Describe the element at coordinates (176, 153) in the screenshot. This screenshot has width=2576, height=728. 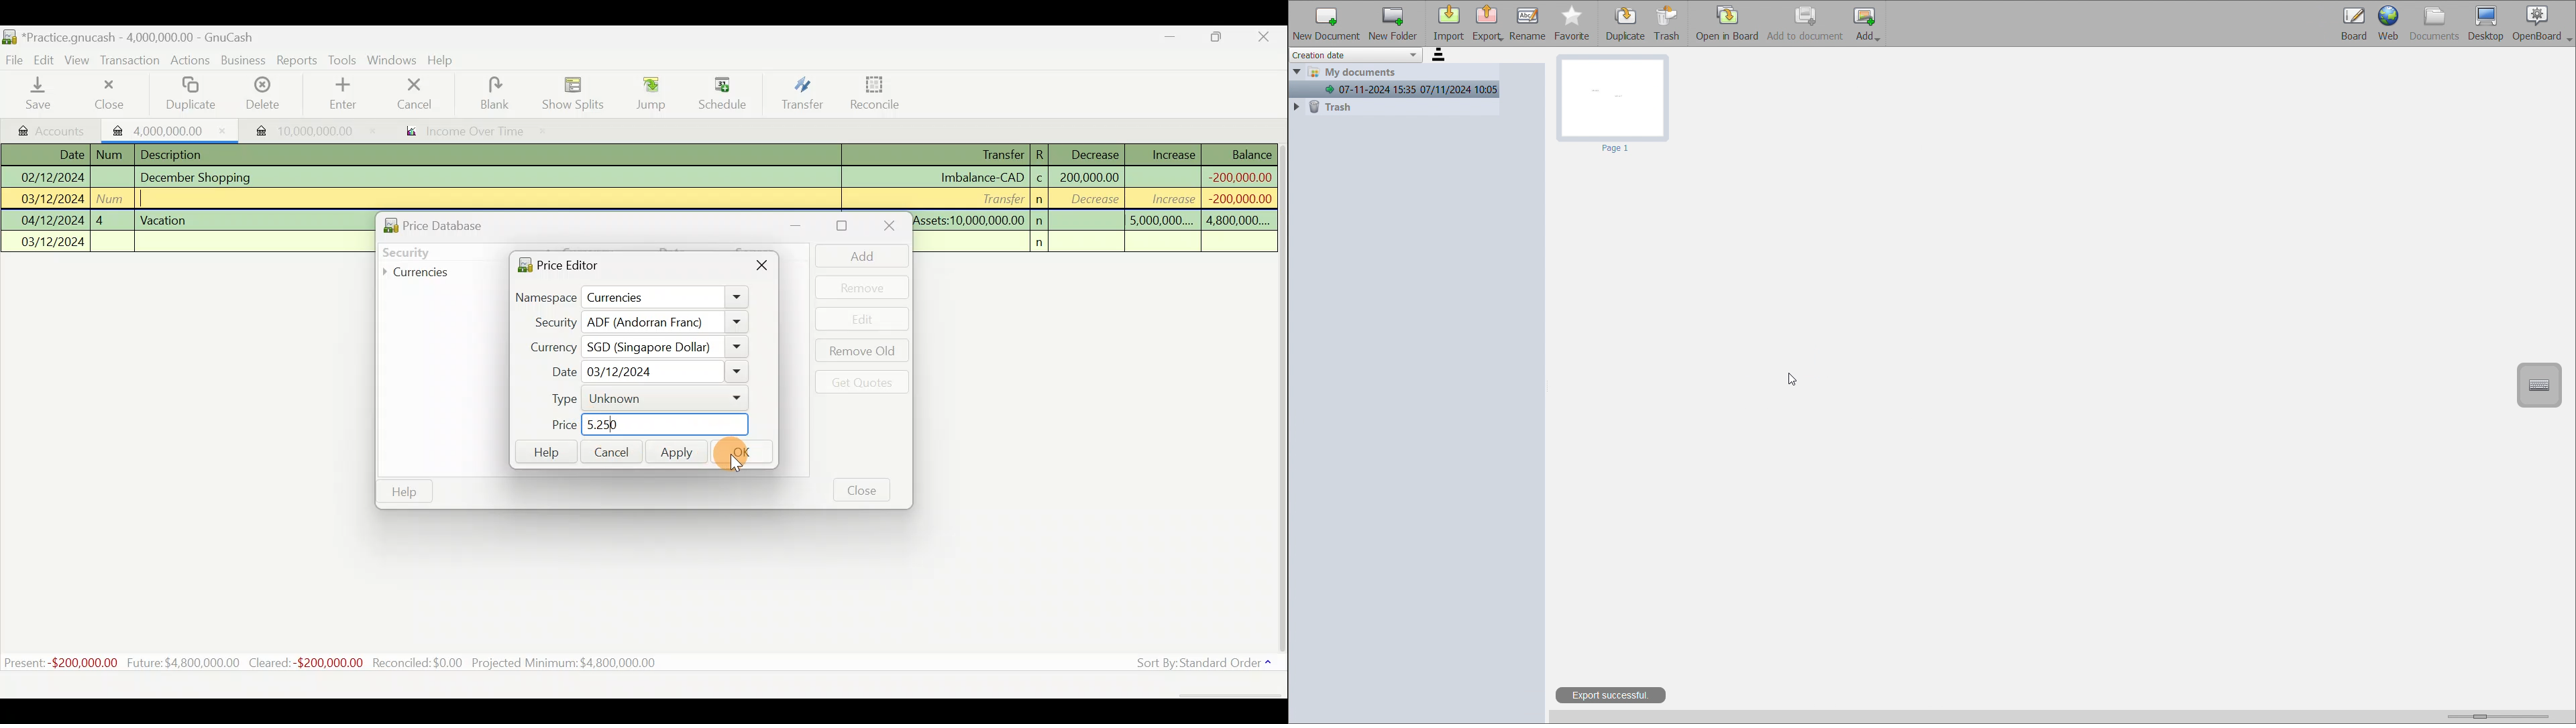
I see `Description` at that location.